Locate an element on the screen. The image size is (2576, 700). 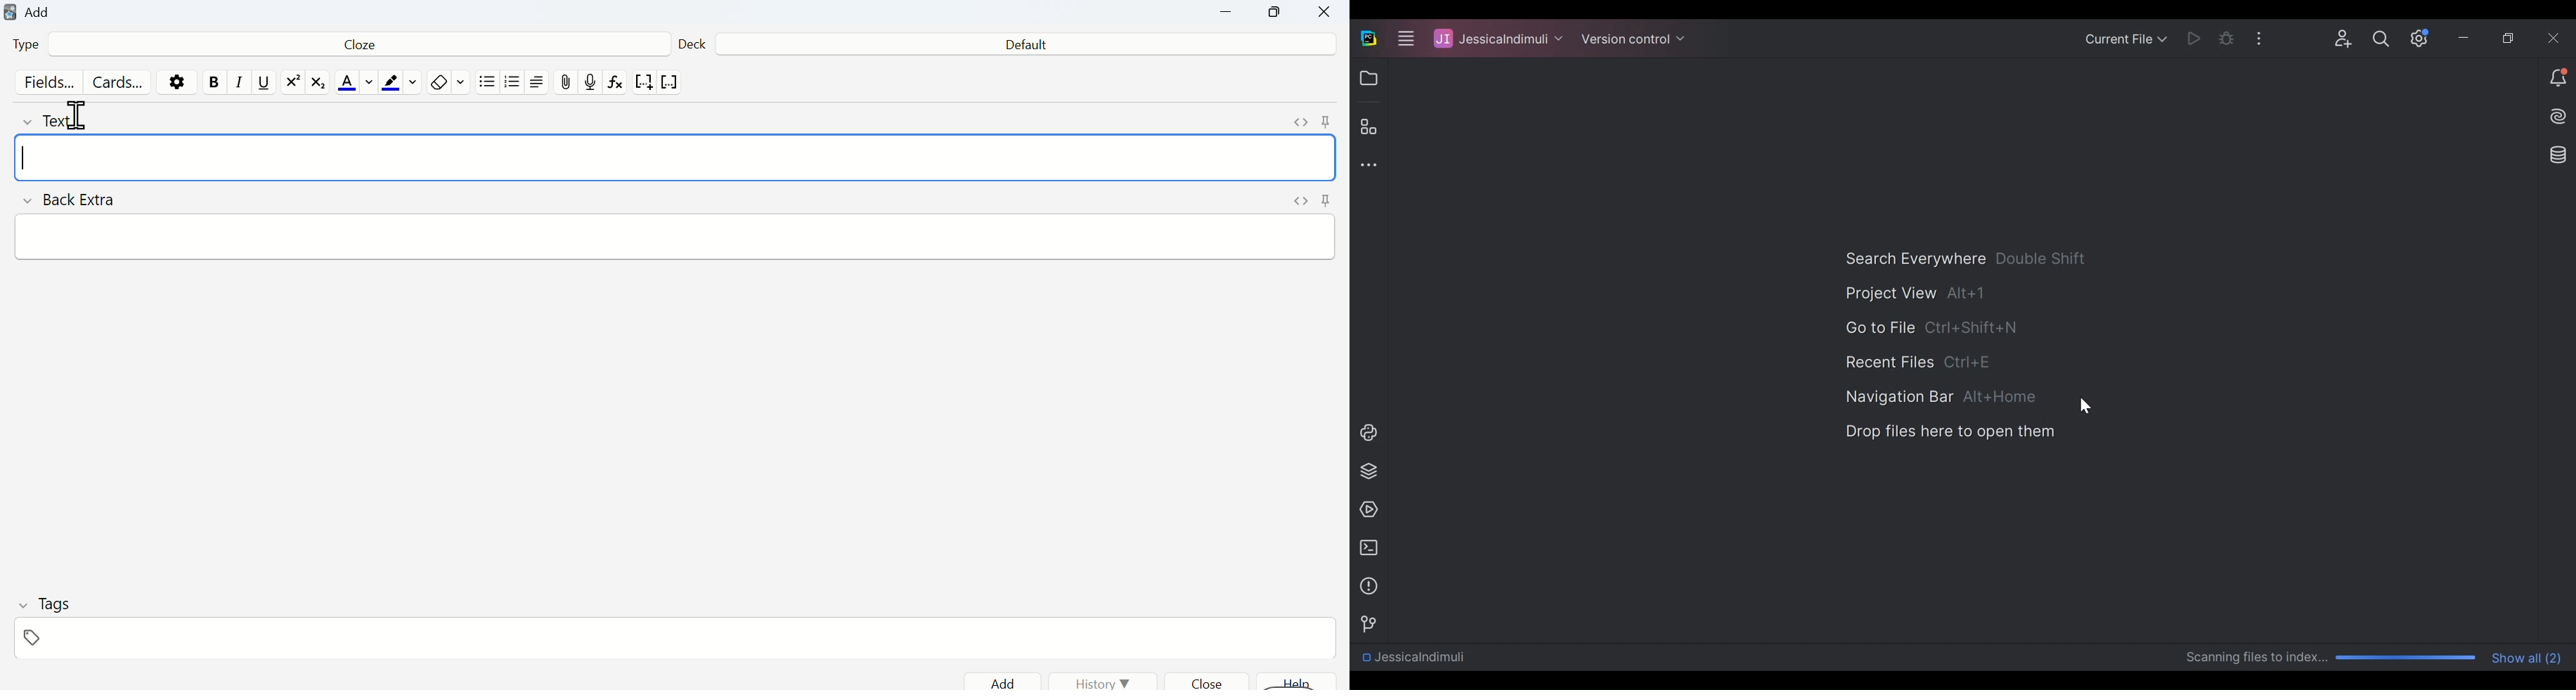
vector is located at coordinates (672, 83).